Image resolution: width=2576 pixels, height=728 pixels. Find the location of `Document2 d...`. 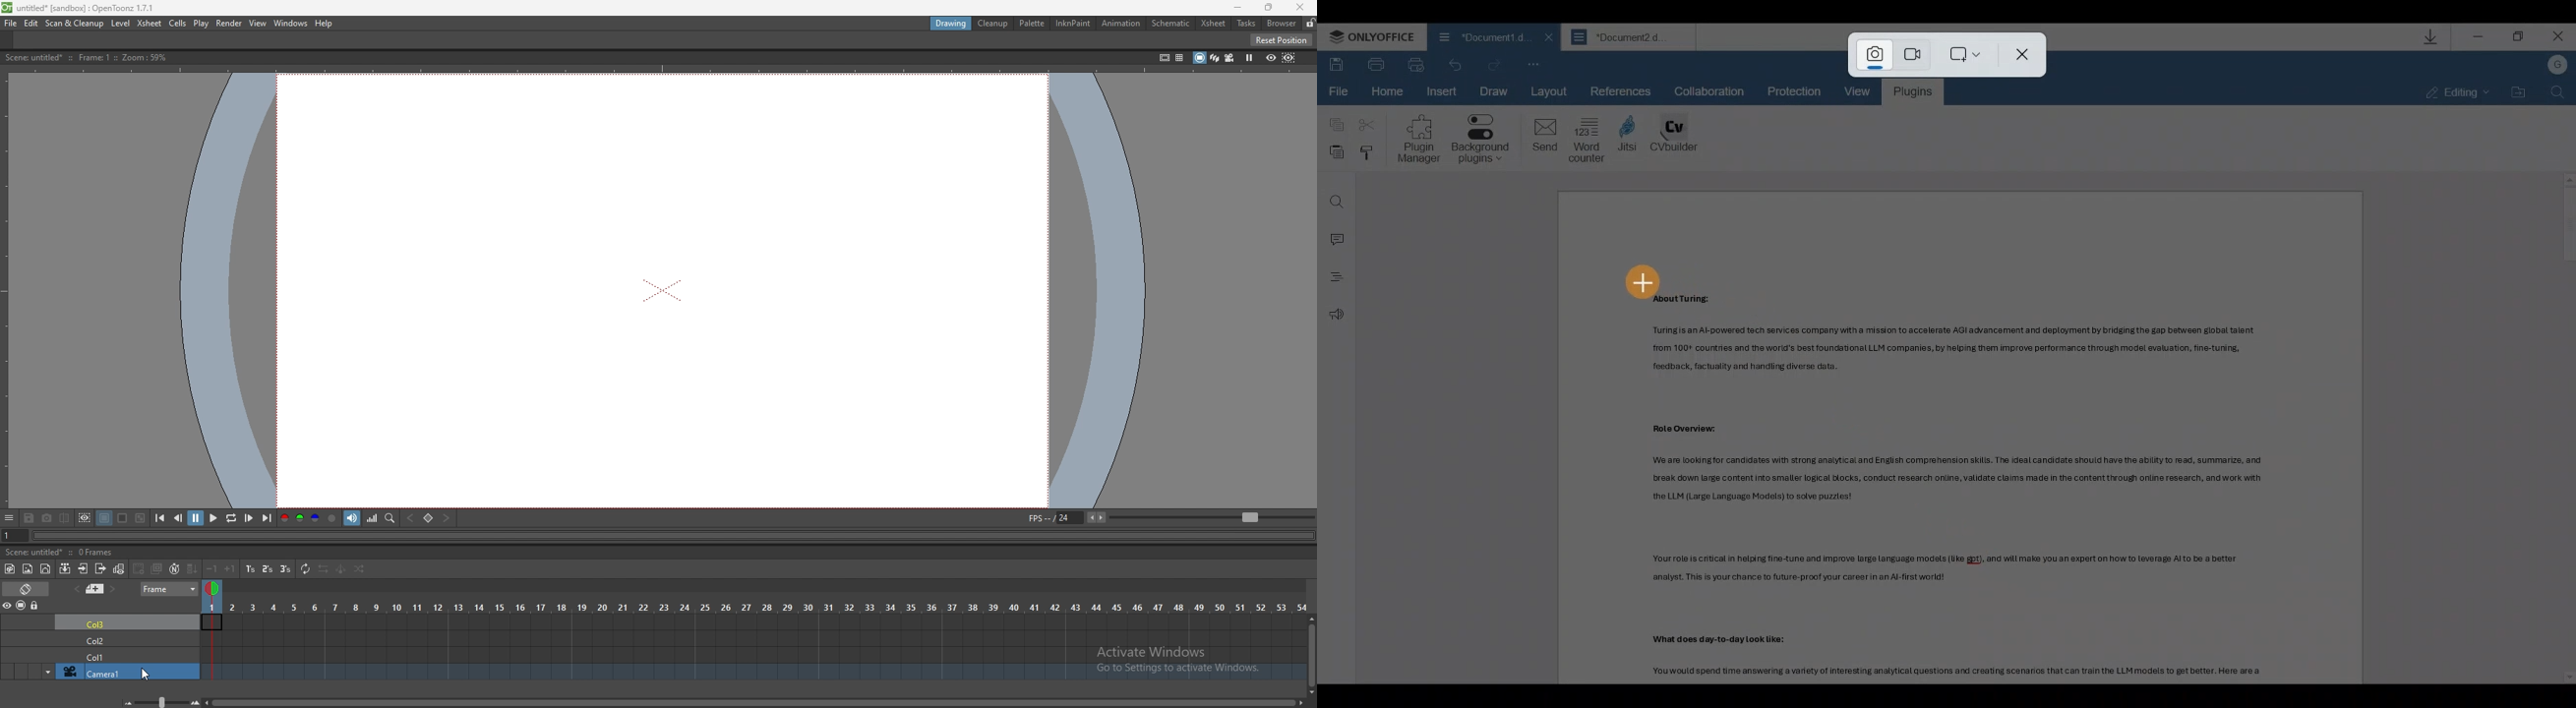

Document2 d... is located at coordinates (1630, 39).